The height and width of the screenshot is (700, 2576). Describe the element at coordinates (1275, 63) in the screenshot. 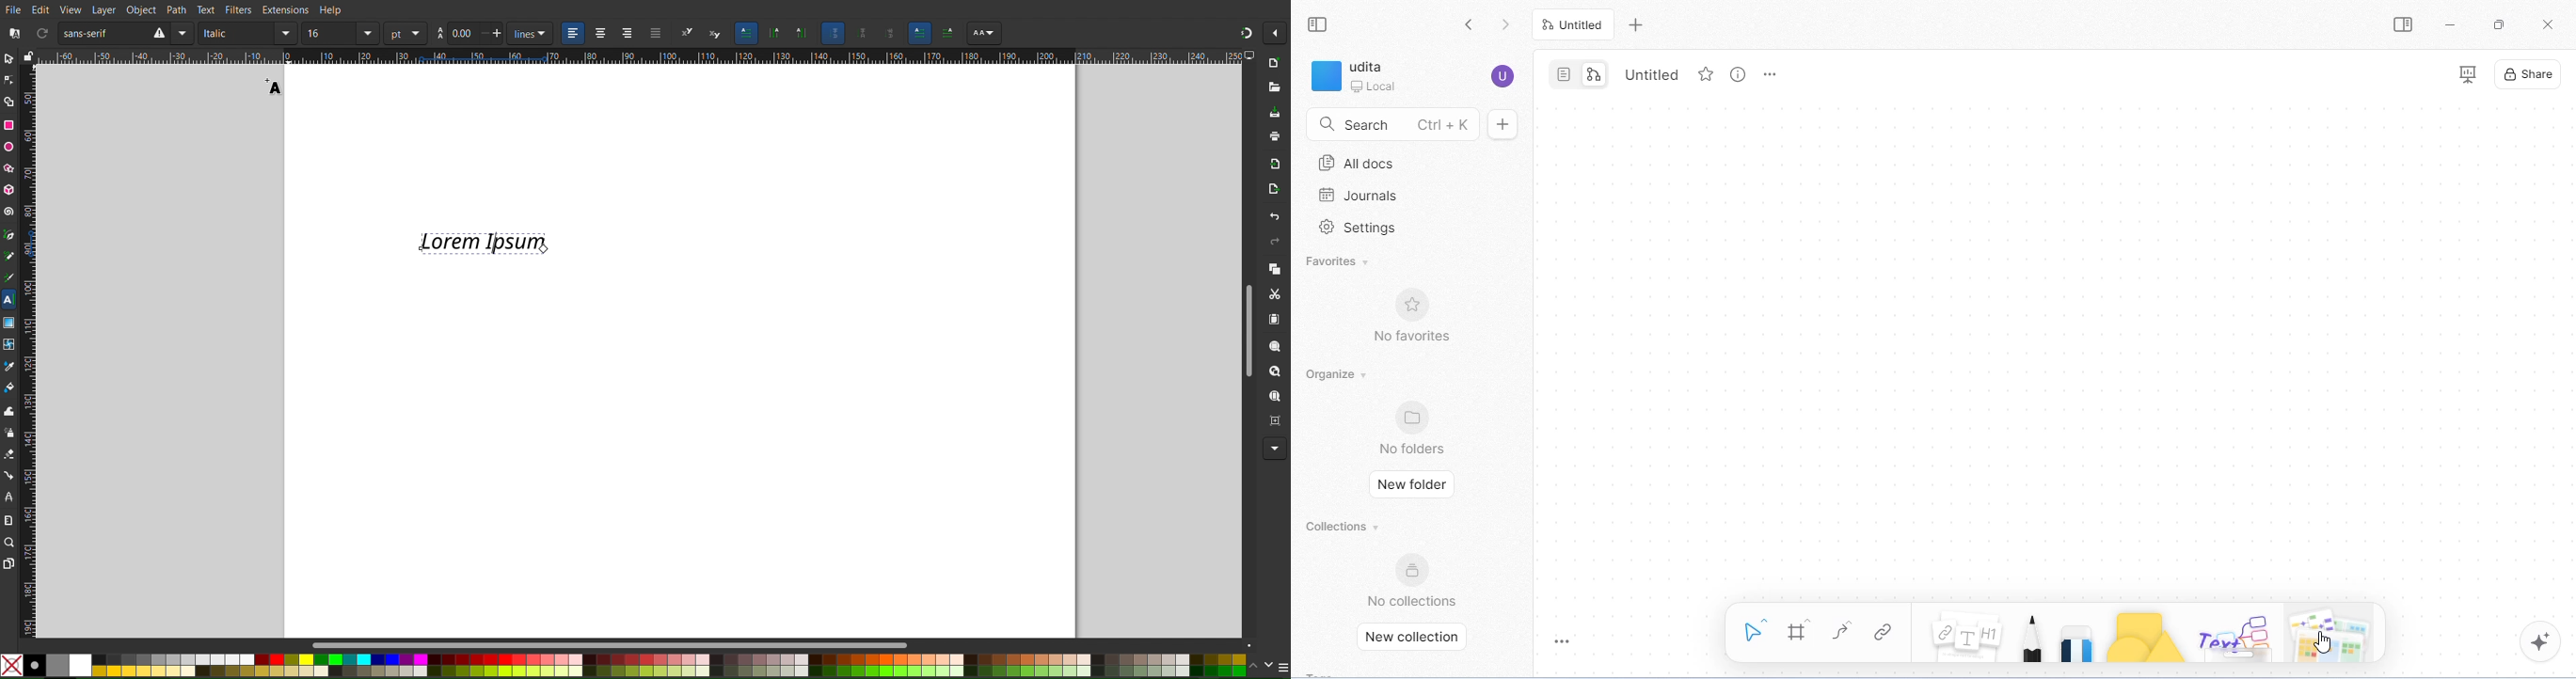

I see `New` at that location.